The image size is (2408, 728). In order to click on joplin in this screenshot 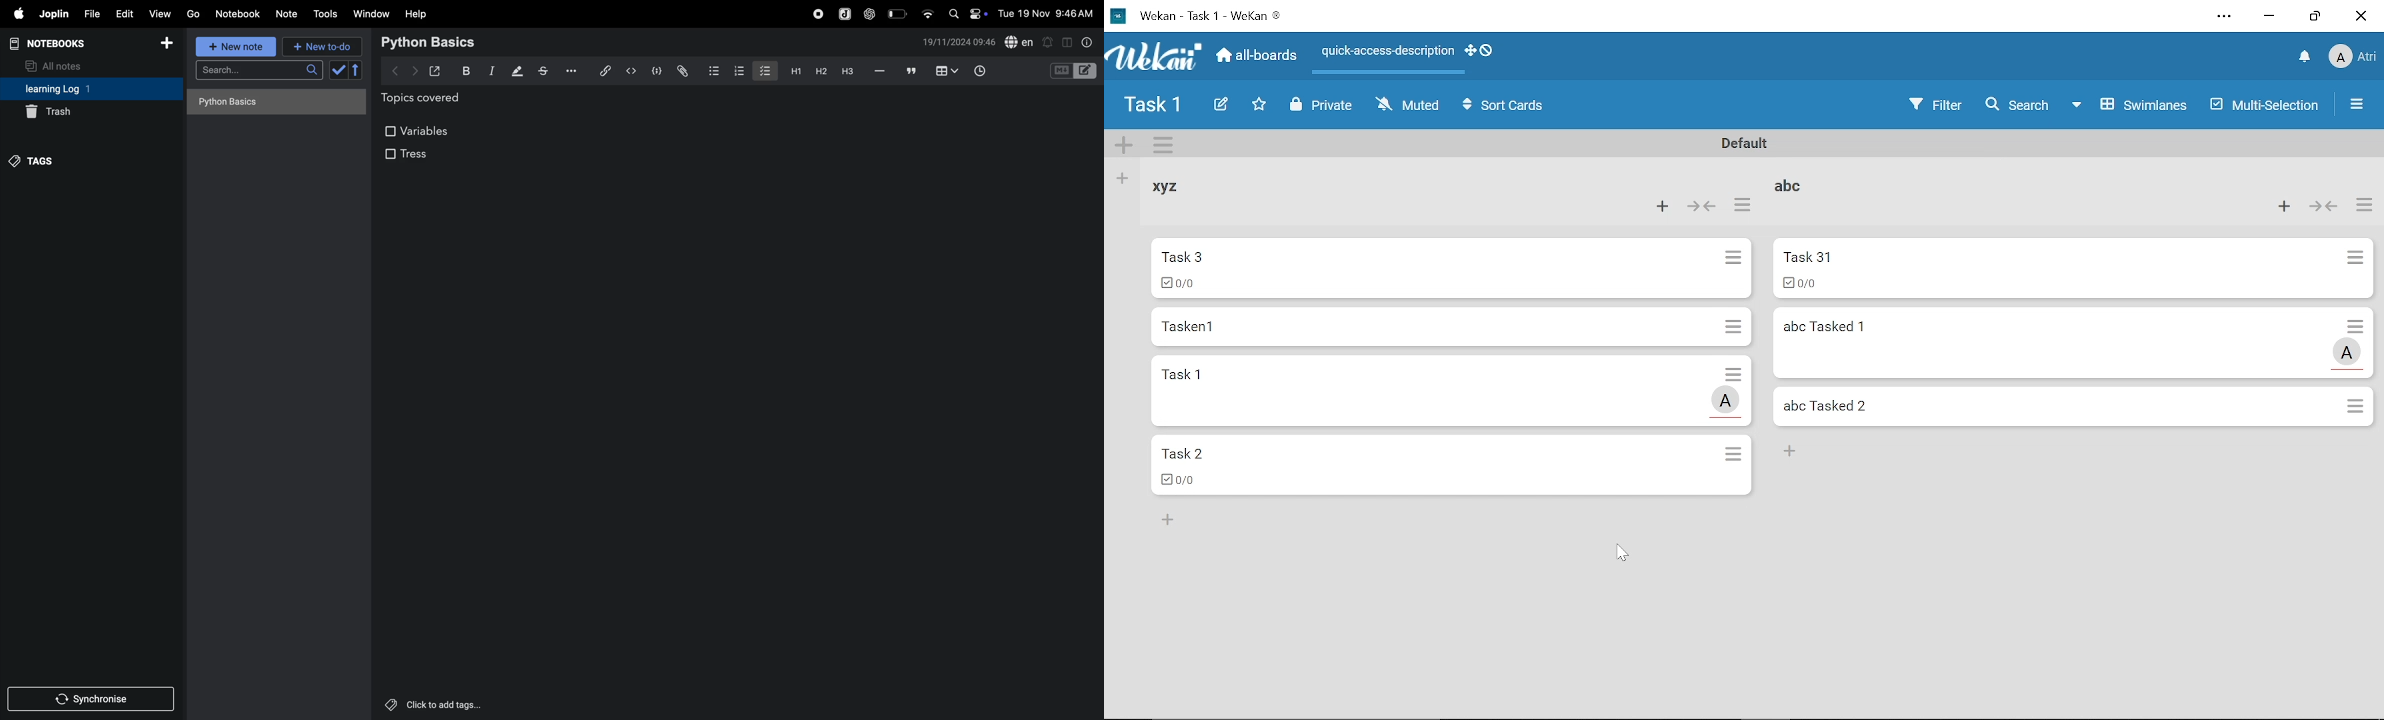, I will do `click(53, 14)`.